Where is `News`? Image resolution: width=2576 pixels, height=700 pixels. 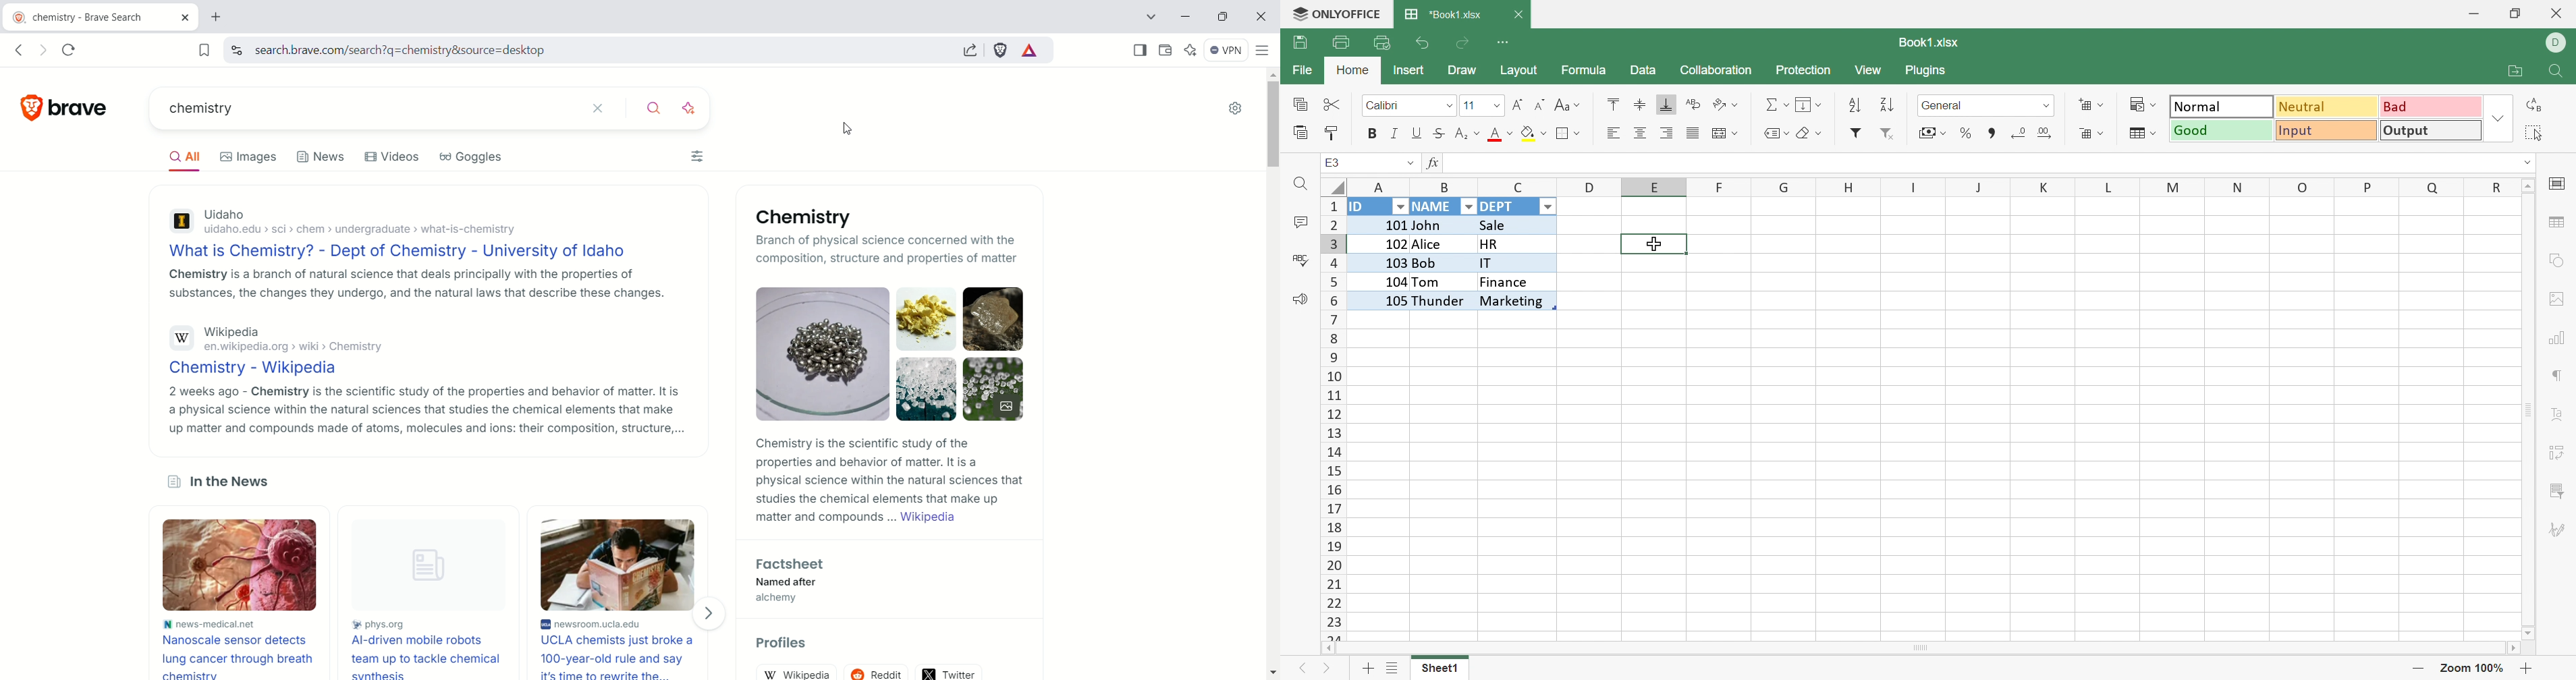
News is located at coordinates (322, 155).